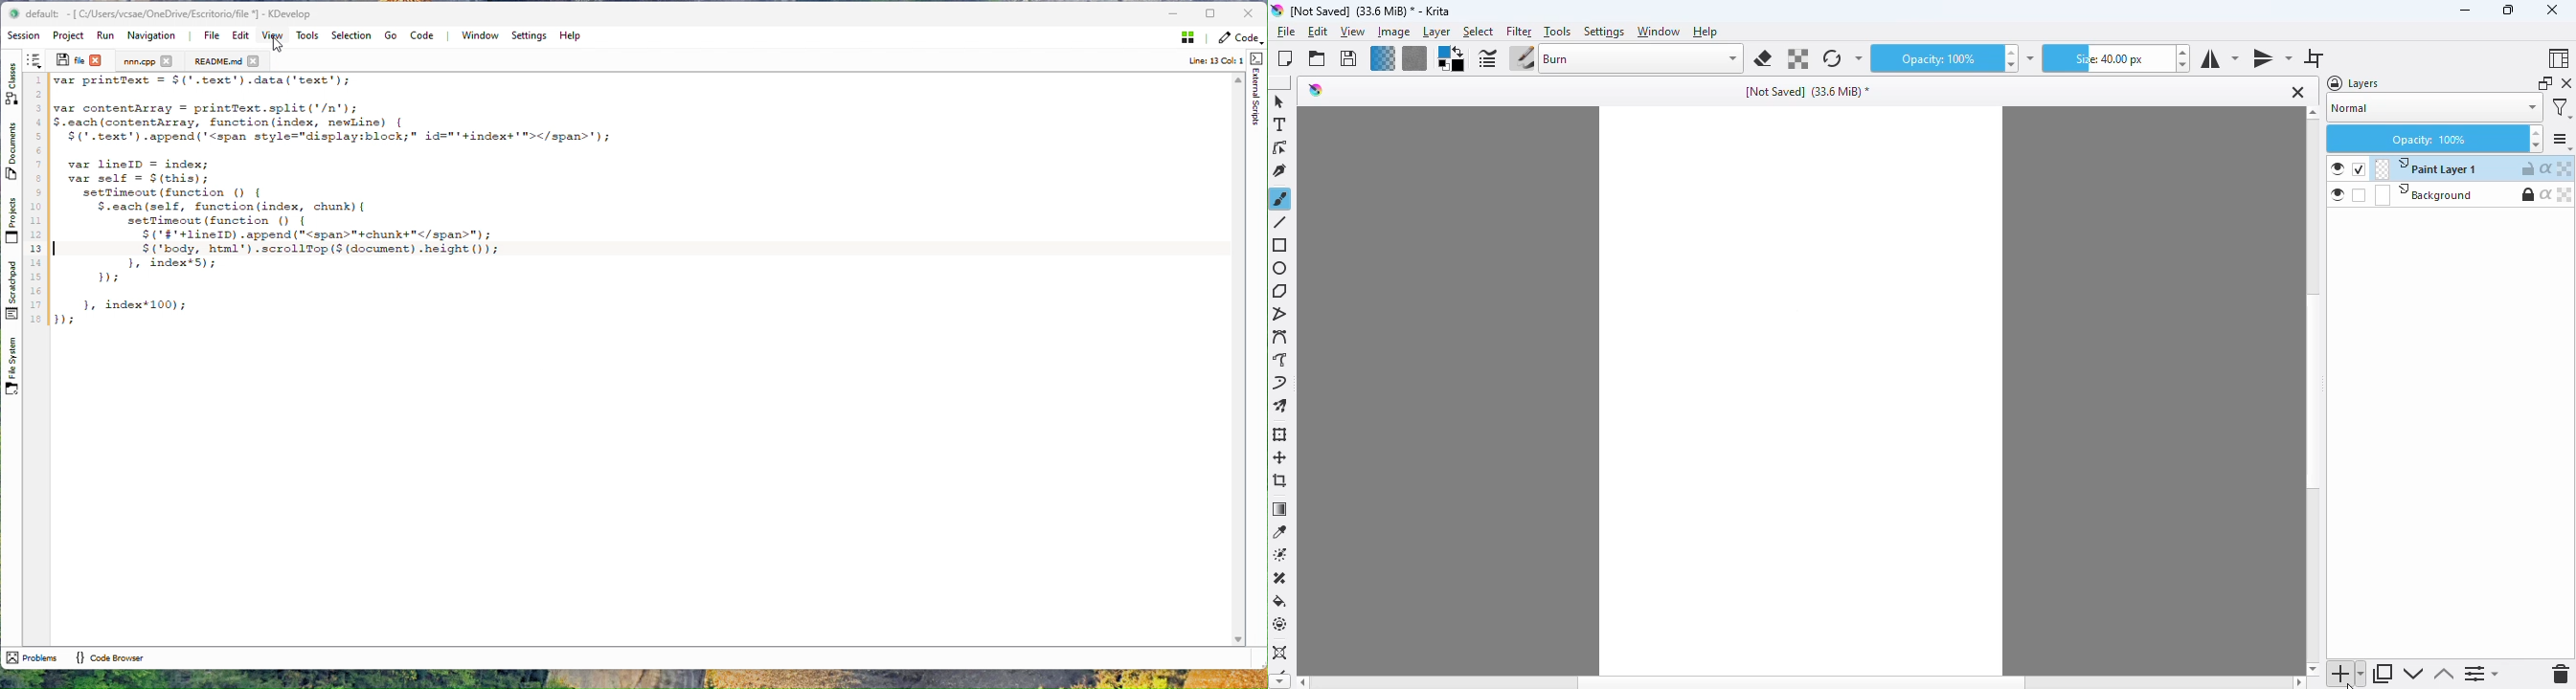 The height and width of the screenshot is (700, 2576). Describe the element at coordinates (2423, 195) in the screenshot. I see `background` at that location.